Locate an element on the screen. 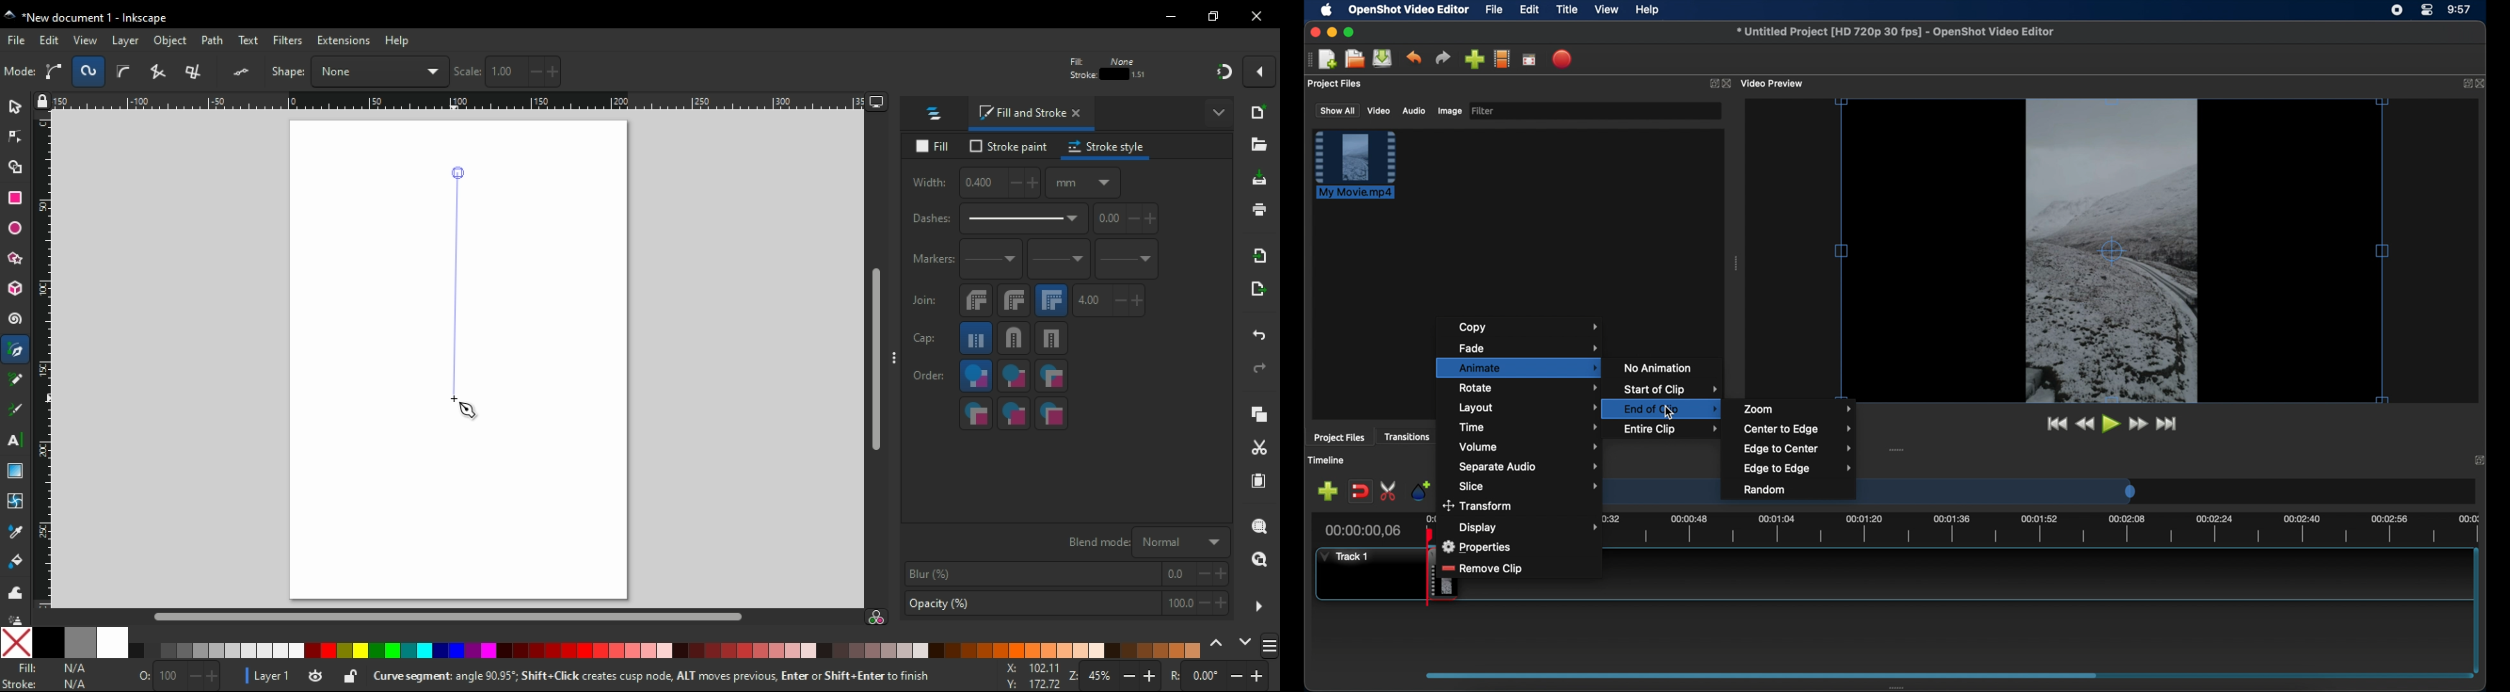 This screenshot has height=700, width=2520. save is located at coordinates (1260, 179).